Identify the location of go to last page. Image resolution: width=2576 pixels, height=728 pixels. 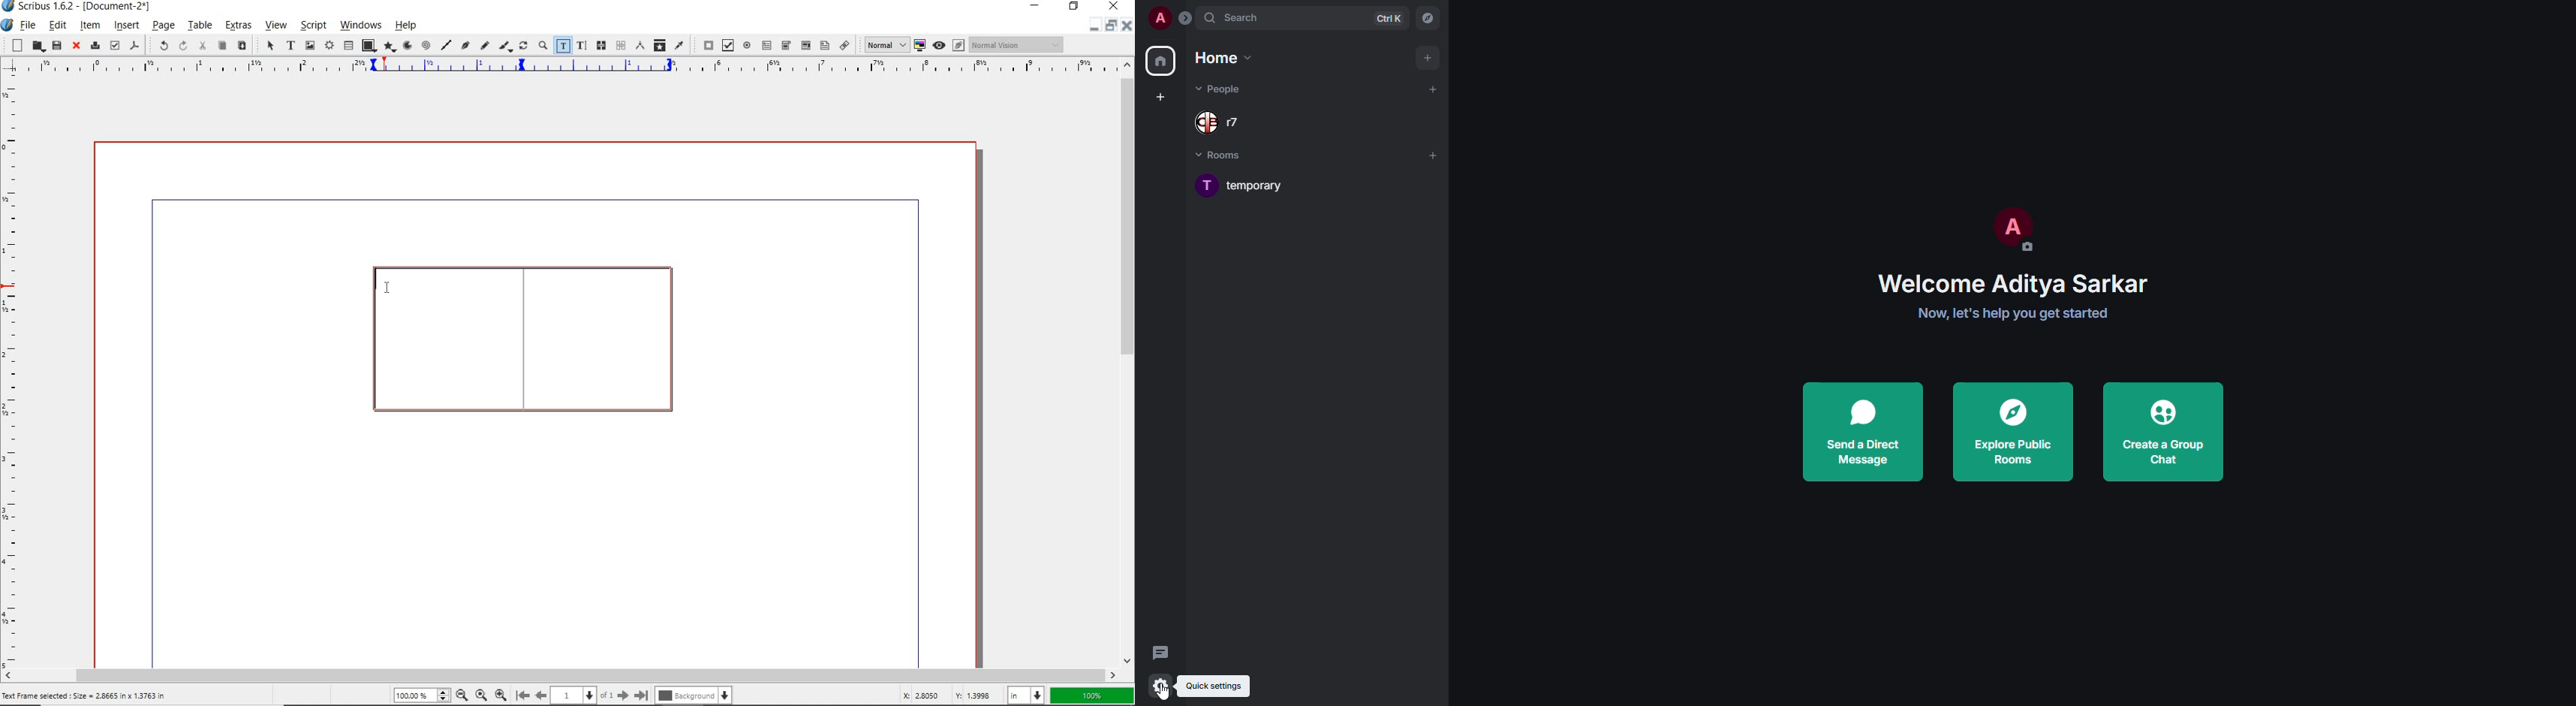
(642, 693).